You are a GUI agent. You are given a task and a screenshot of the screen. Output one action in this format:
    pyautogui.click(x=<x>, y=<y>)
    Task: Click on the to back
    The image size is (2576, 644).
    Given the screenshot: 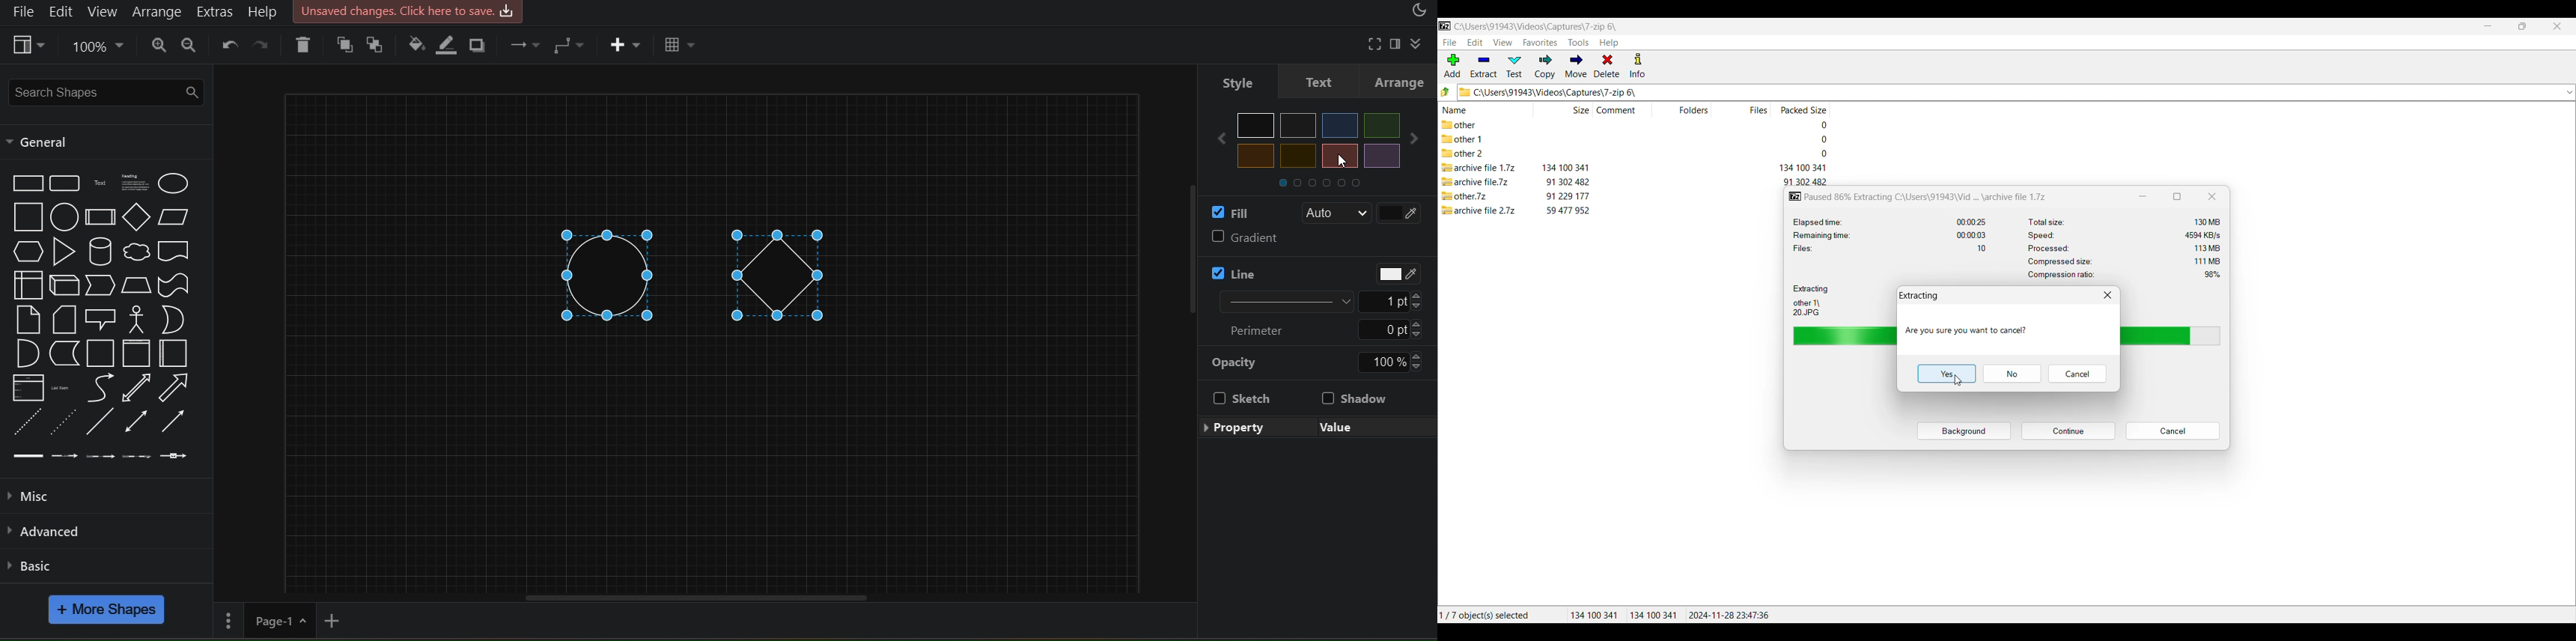 What is the action you would take?
    pyautogui.click(x=379, y=46)
    